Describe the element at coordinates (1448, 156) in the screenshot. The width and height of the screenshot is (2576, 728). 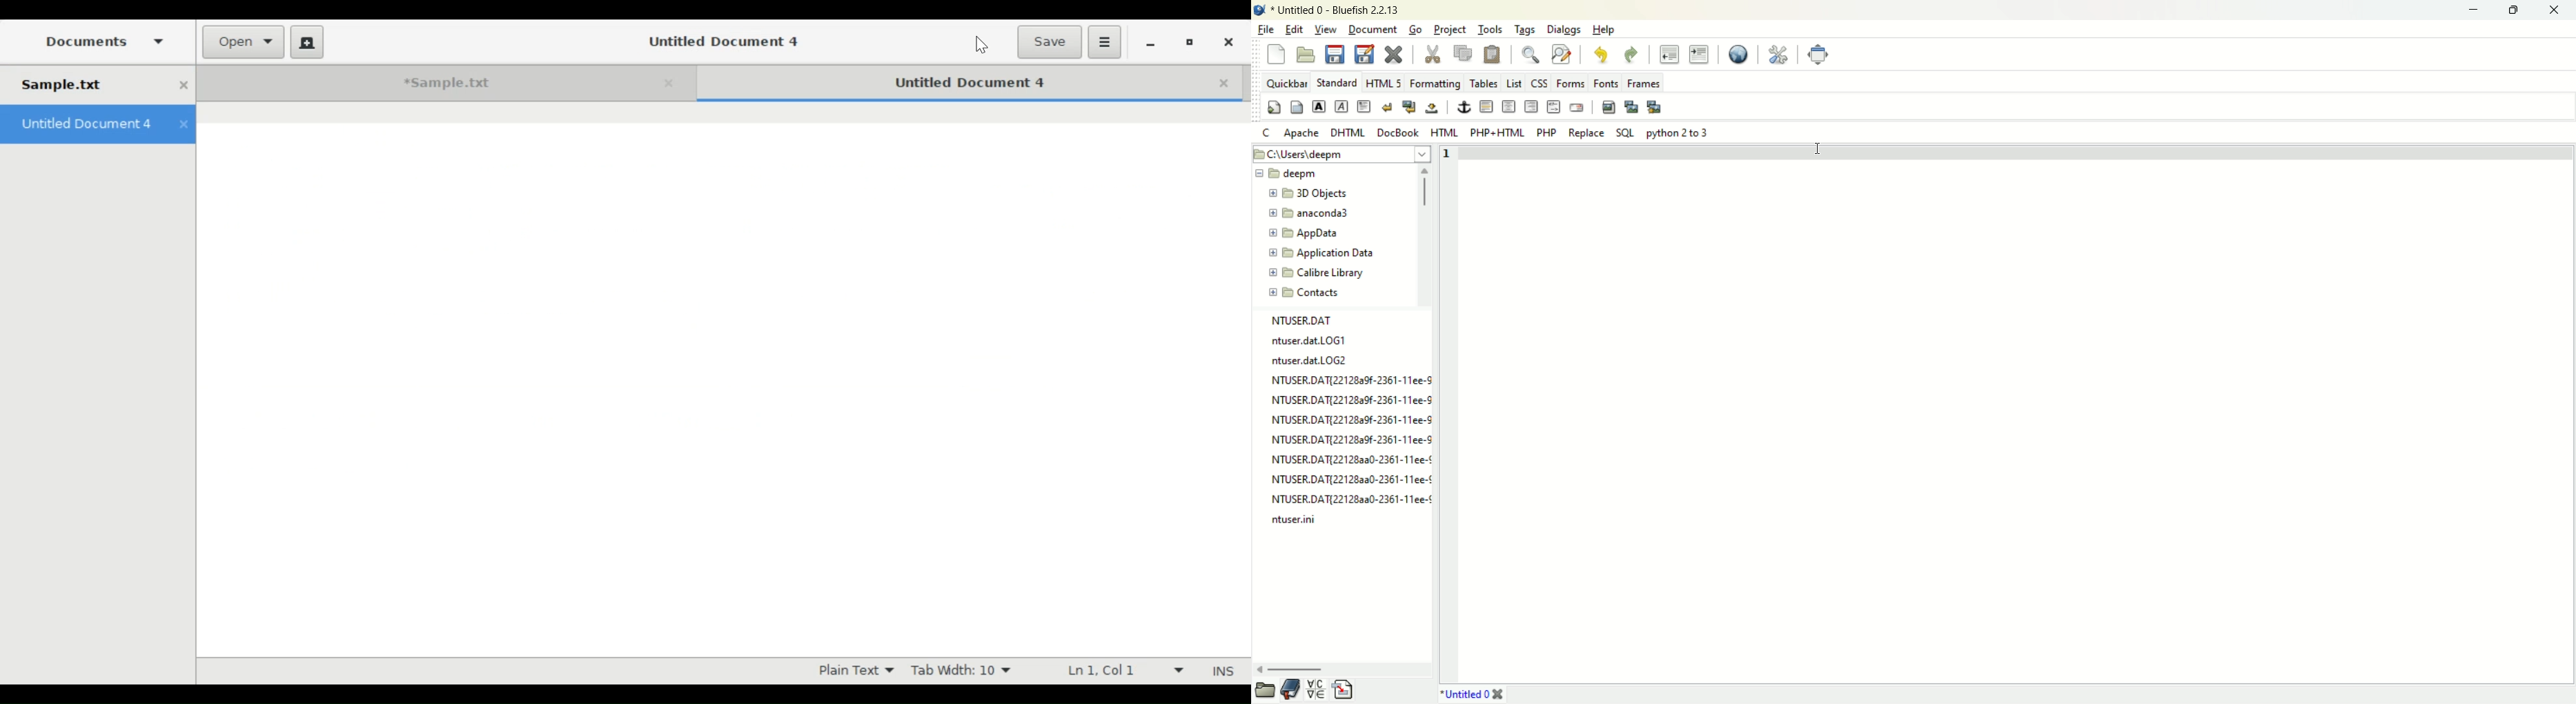
I see `line number` at that location.